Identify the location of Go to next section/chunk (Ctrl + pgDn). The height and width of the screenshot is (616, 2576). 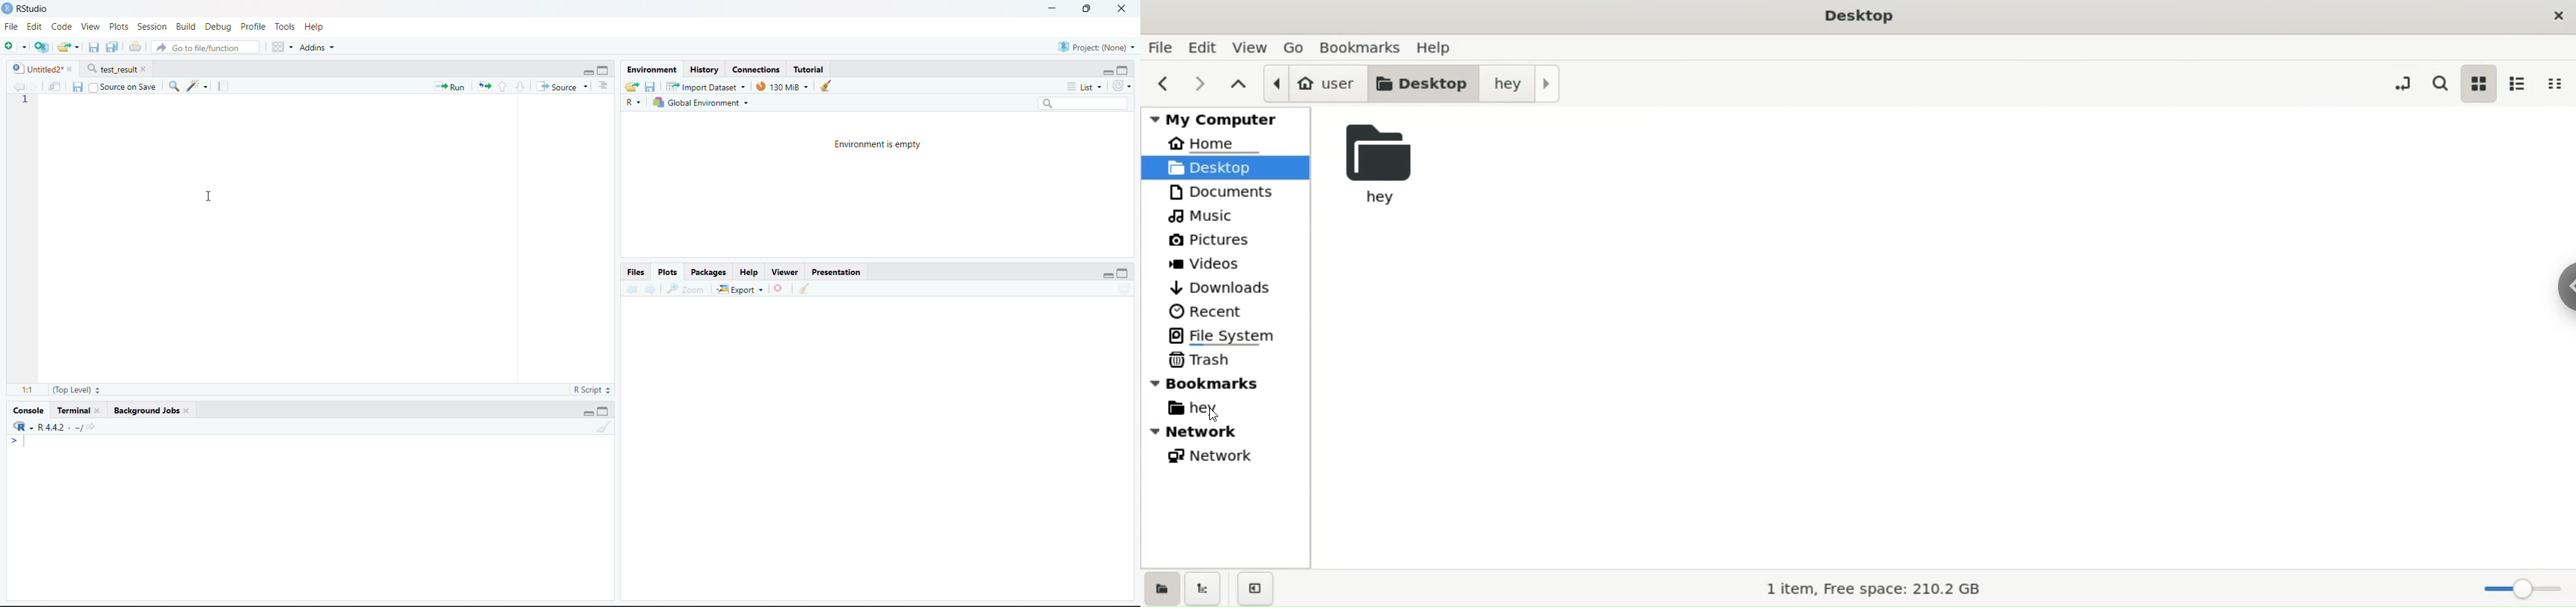
(520, 86).